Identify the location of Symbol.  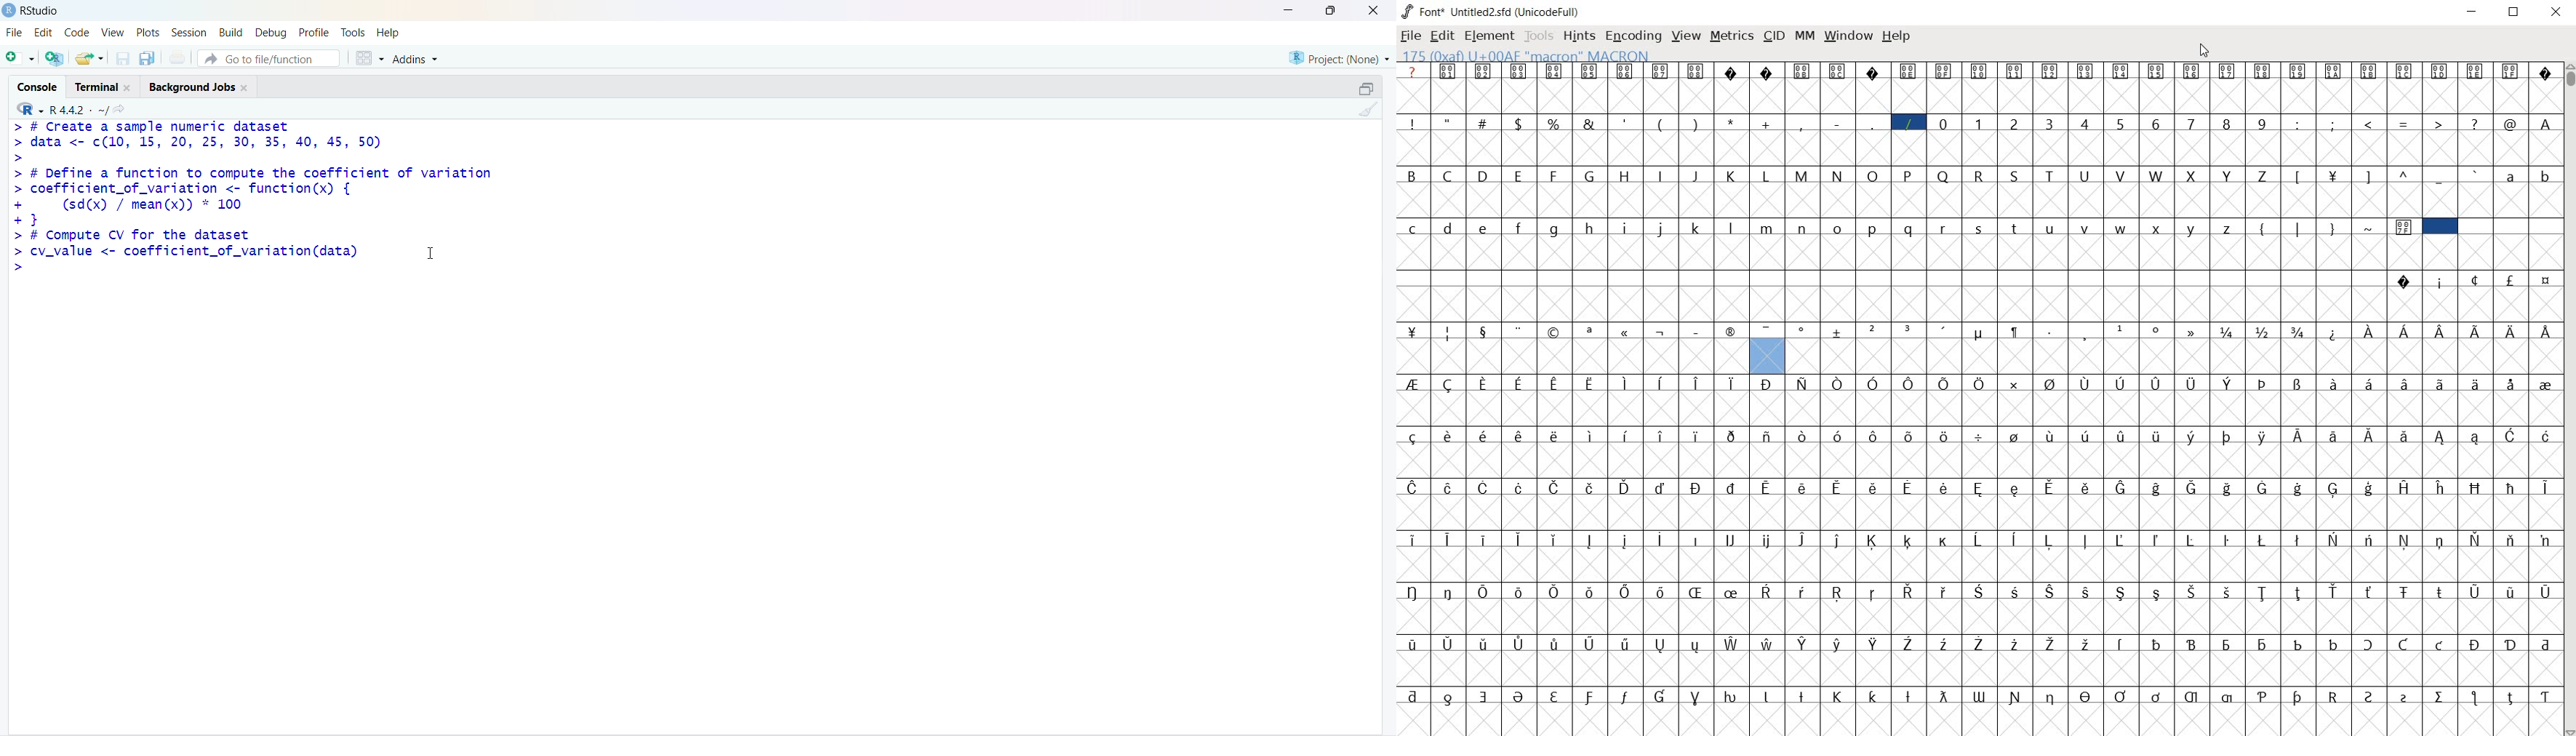
(1555, 331).